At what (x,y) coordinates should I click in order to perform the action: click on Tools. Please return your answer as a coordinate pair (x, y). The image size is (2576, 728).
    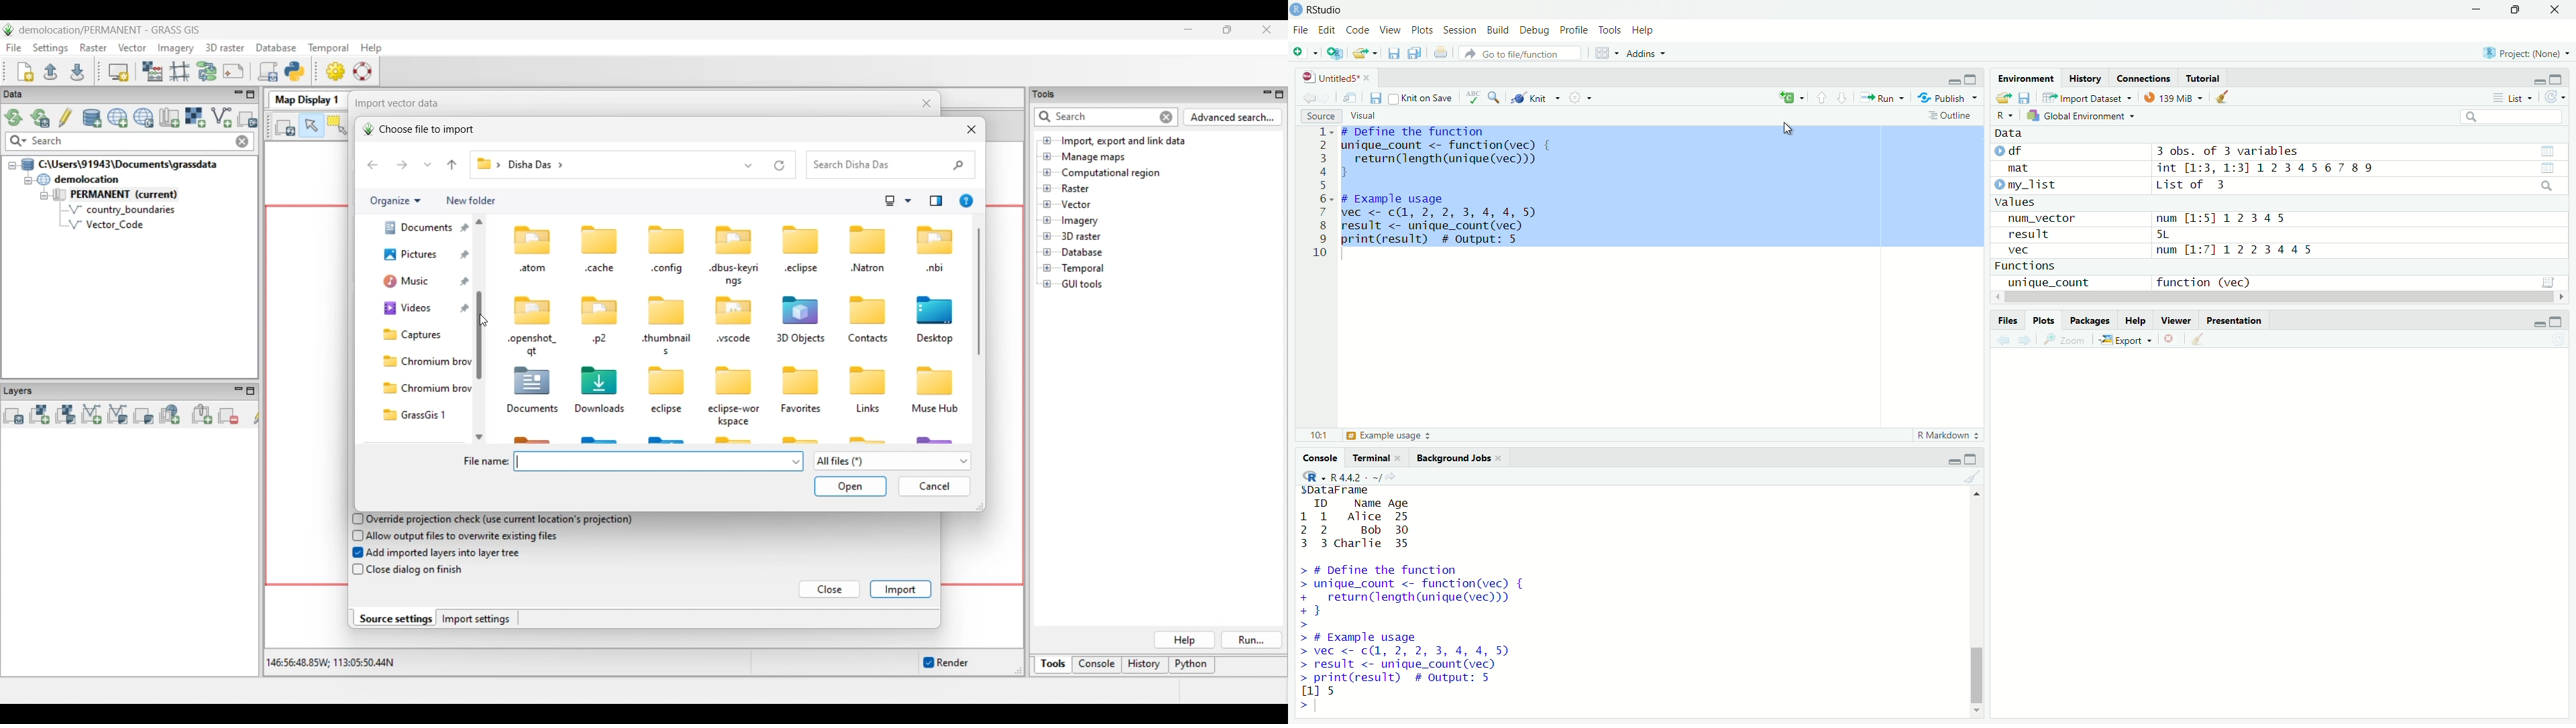
    Looking at the image, I should click on (1611, 29).